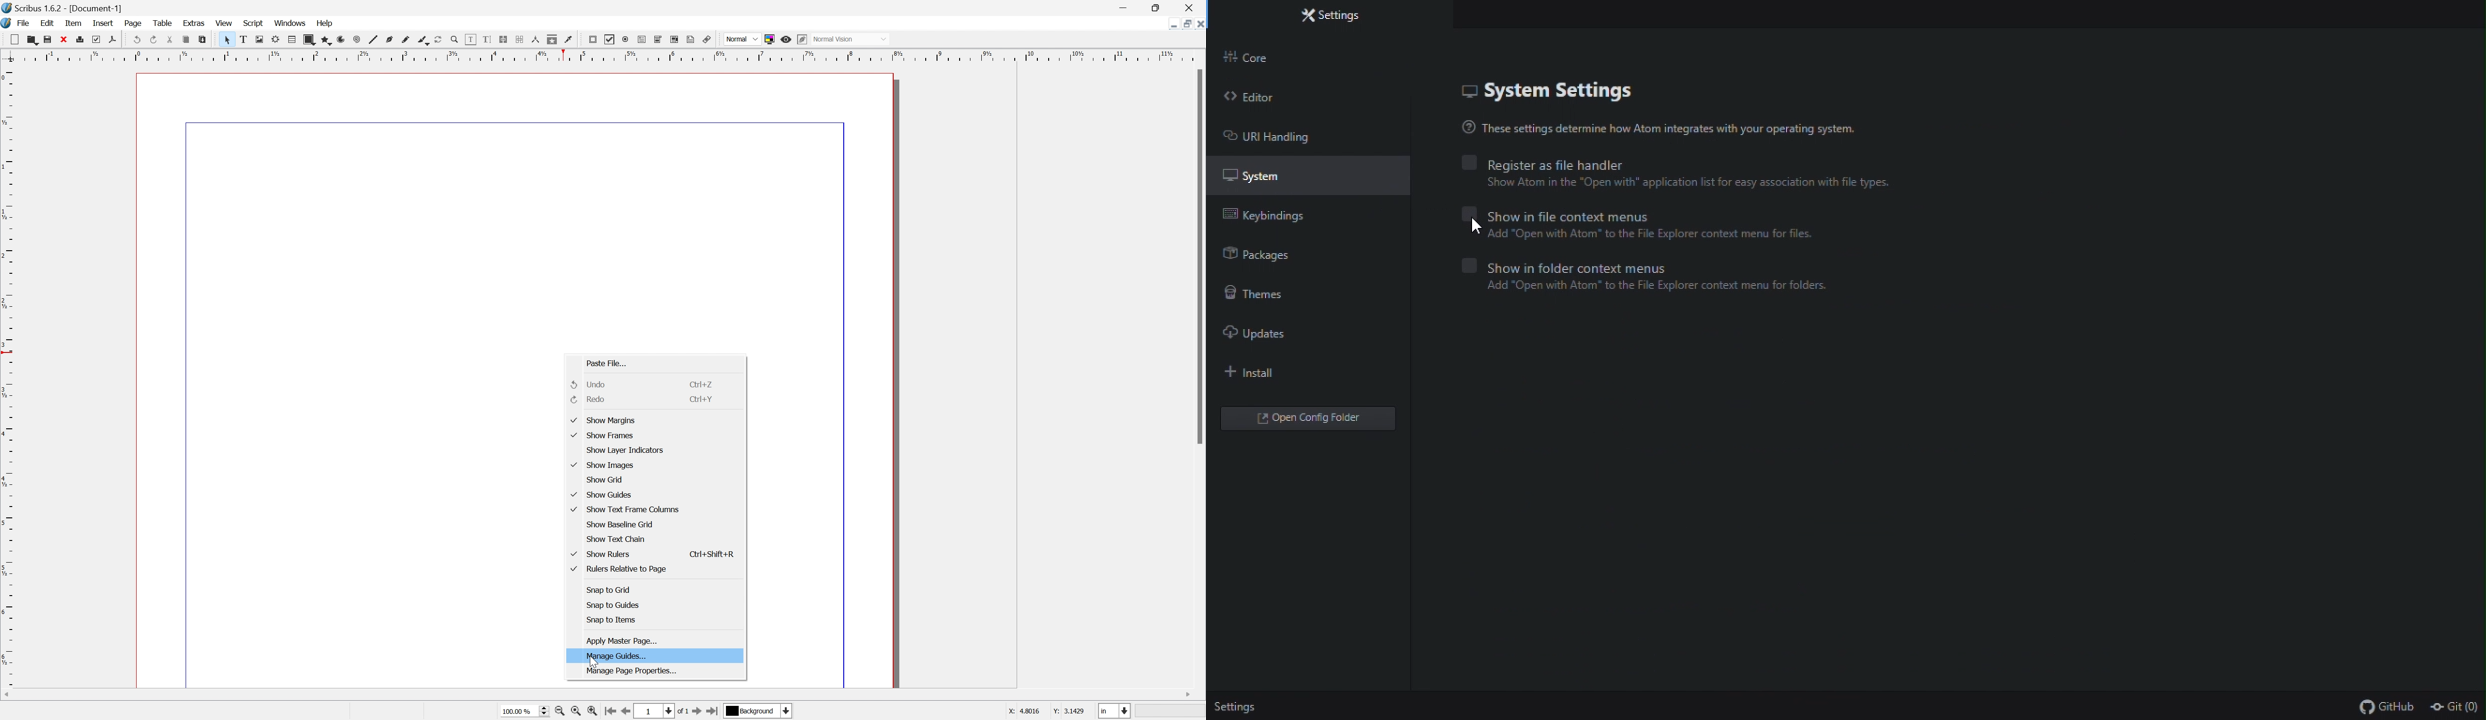  What do you see at coordinates (390, 40) in the screenshot?
I see `bezier curve` at bounding box center [390, 40].